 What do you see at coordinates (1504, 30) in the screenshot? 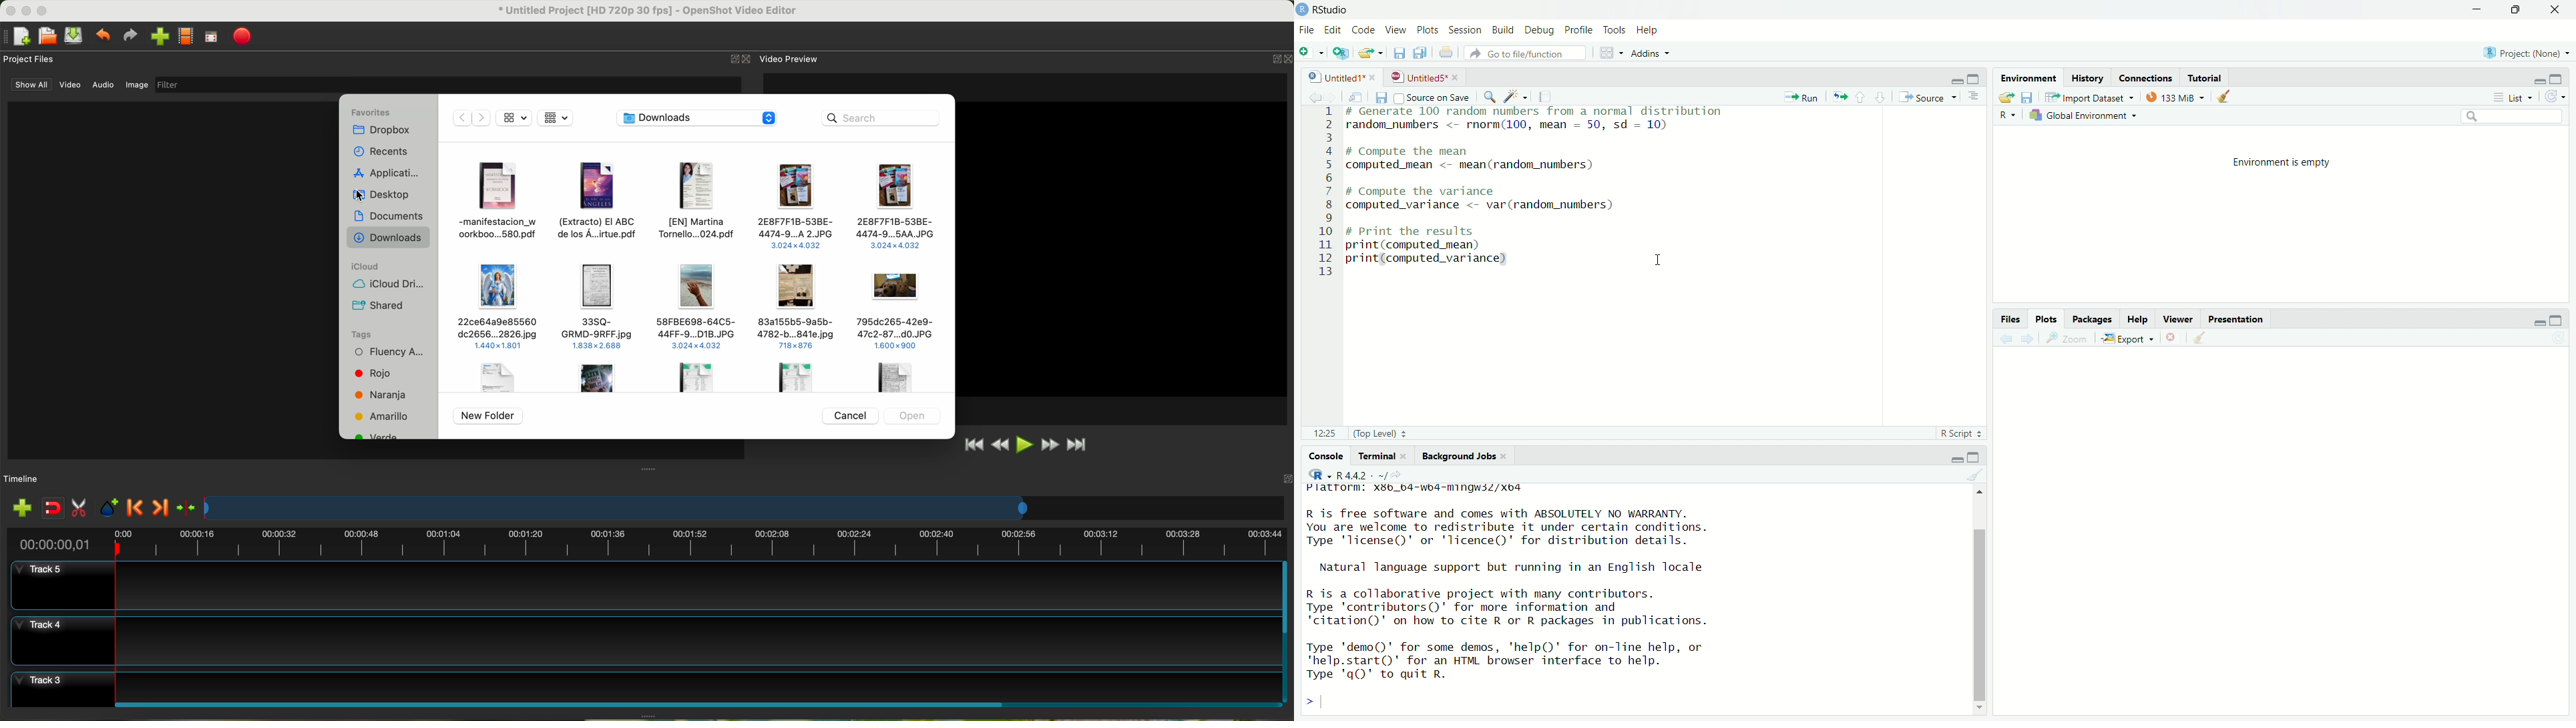
I see `build` at bounding box center [1504, 30].